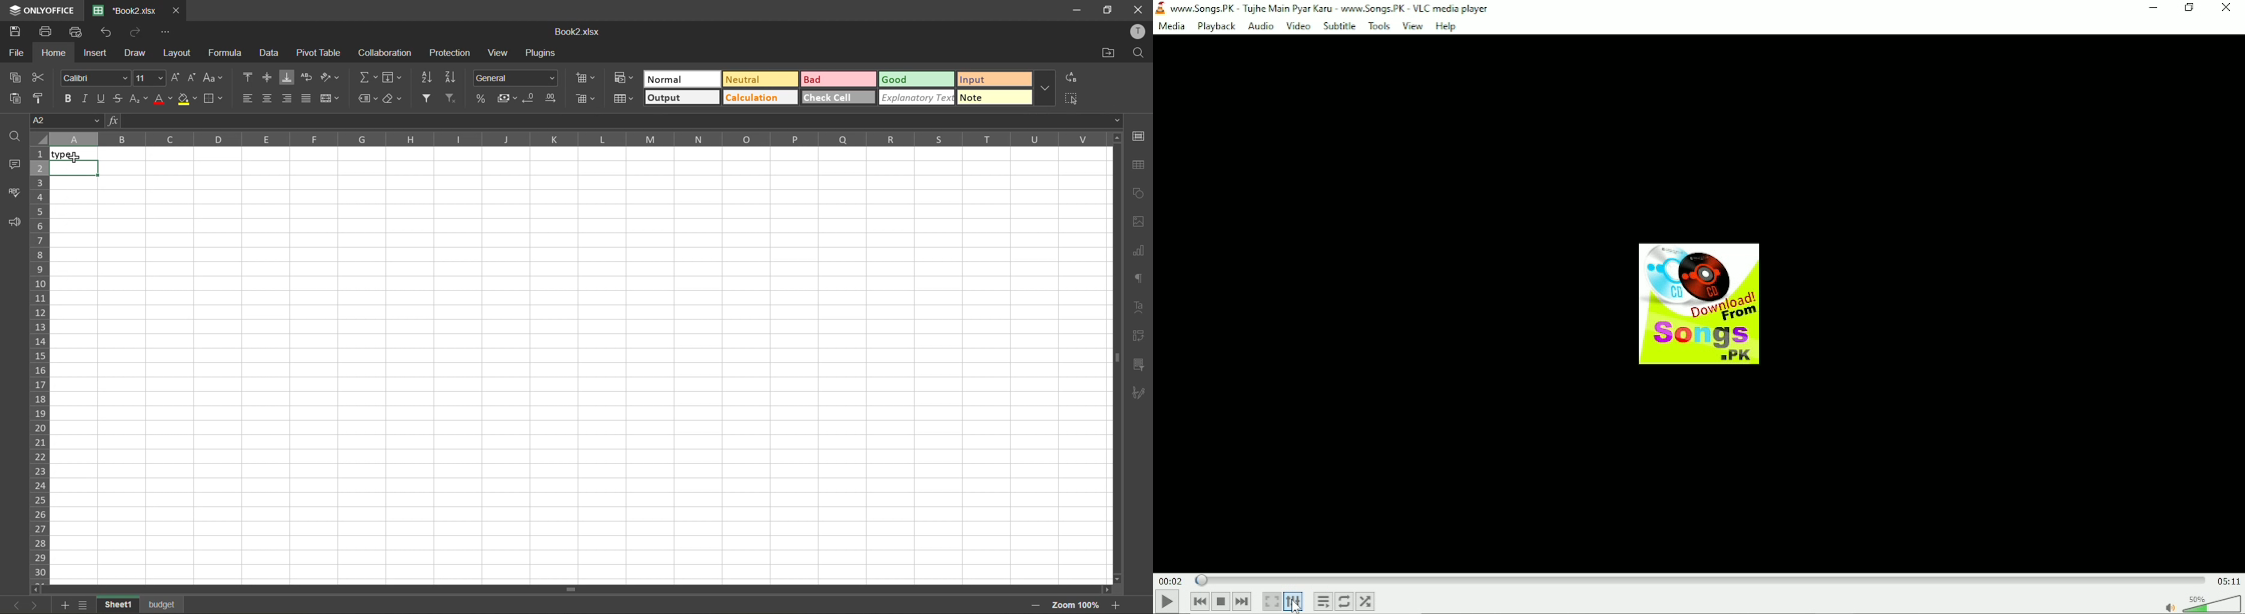  I want to click on Subtitle, so click(1339, 27).